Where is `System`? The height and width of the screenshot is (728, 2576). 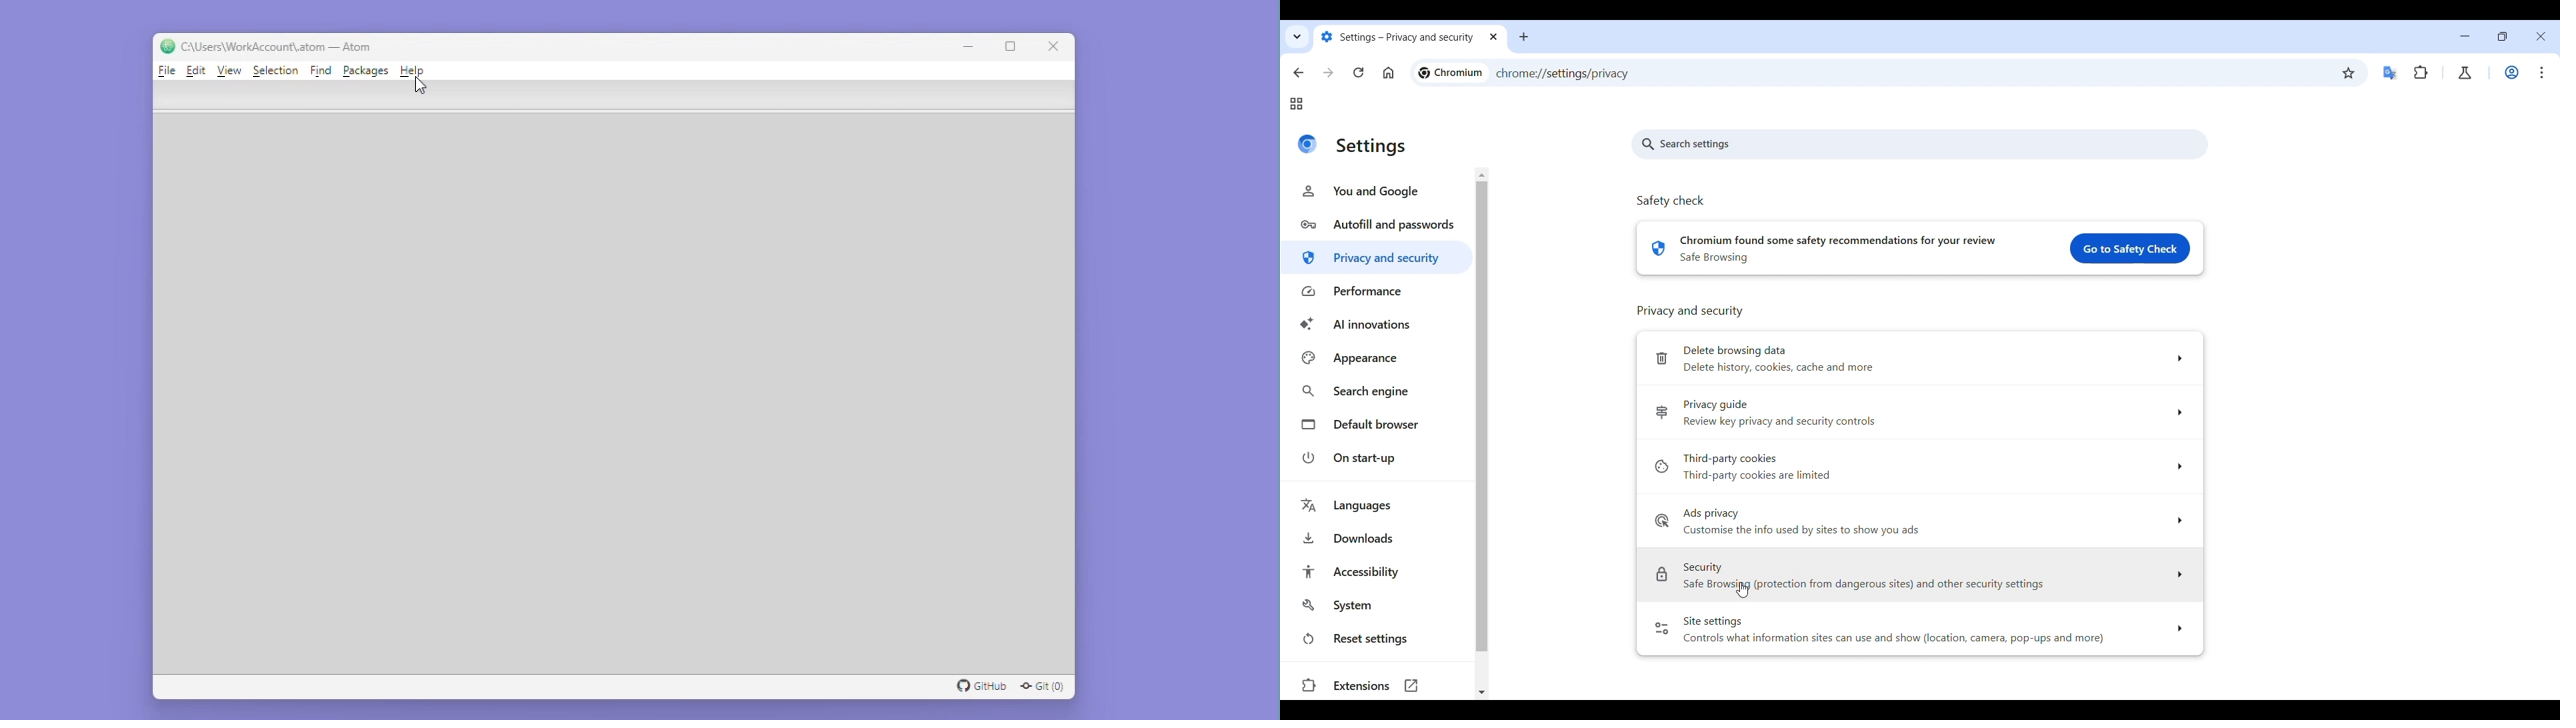 System is located at coordinates (1379, 605).